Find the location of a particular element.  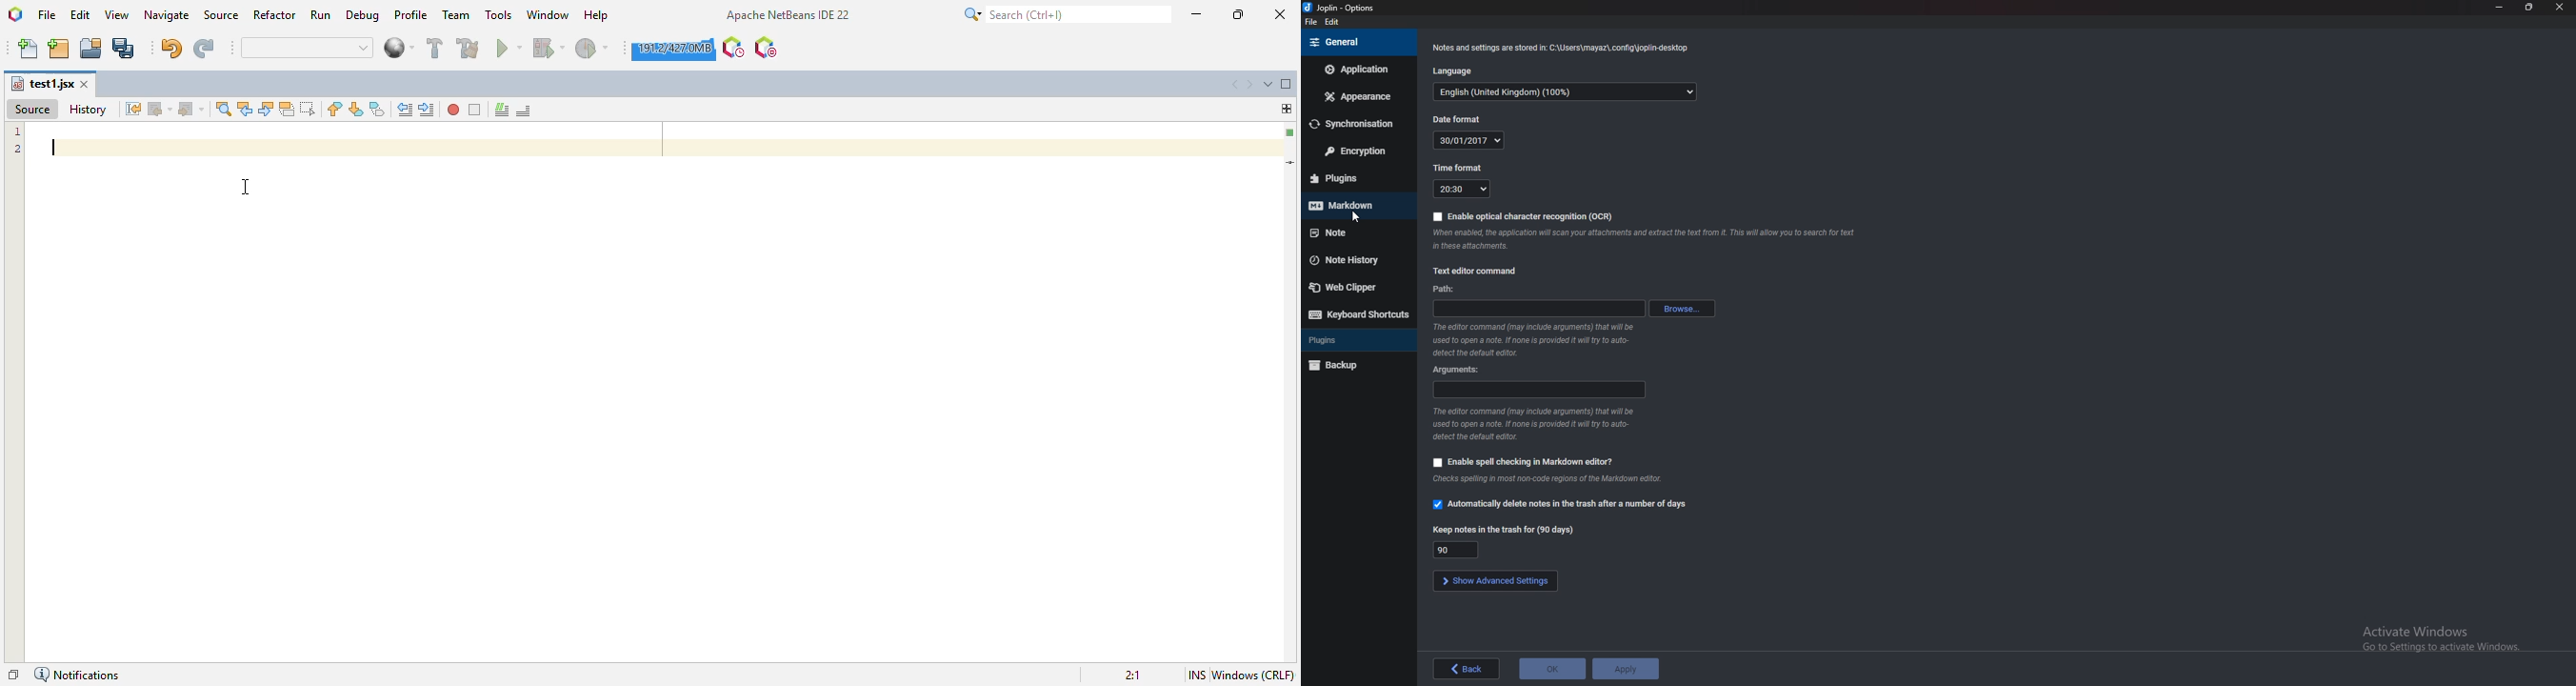

last edit is located at coordinates (132, 109).